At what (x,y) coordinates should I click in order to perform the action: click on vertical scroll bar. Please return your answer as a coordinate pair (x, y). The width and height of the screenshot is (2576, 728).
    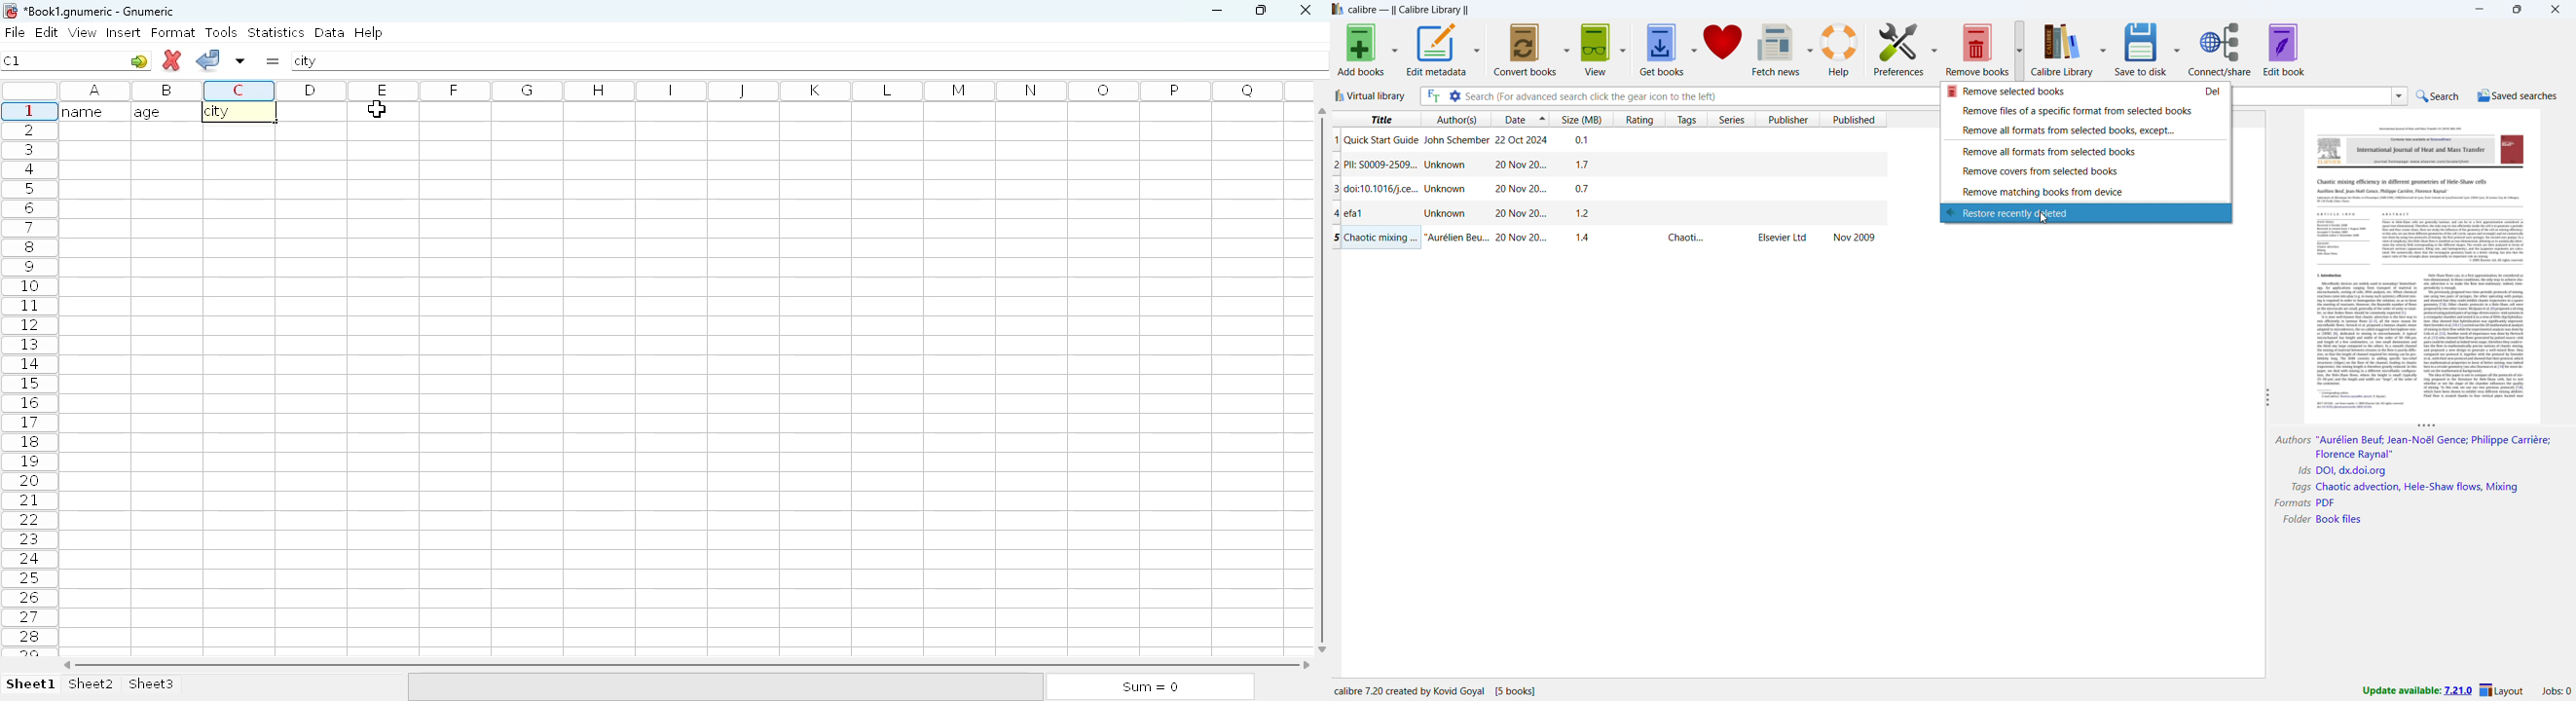
    Looking at the image, I should click on (1325, 379).